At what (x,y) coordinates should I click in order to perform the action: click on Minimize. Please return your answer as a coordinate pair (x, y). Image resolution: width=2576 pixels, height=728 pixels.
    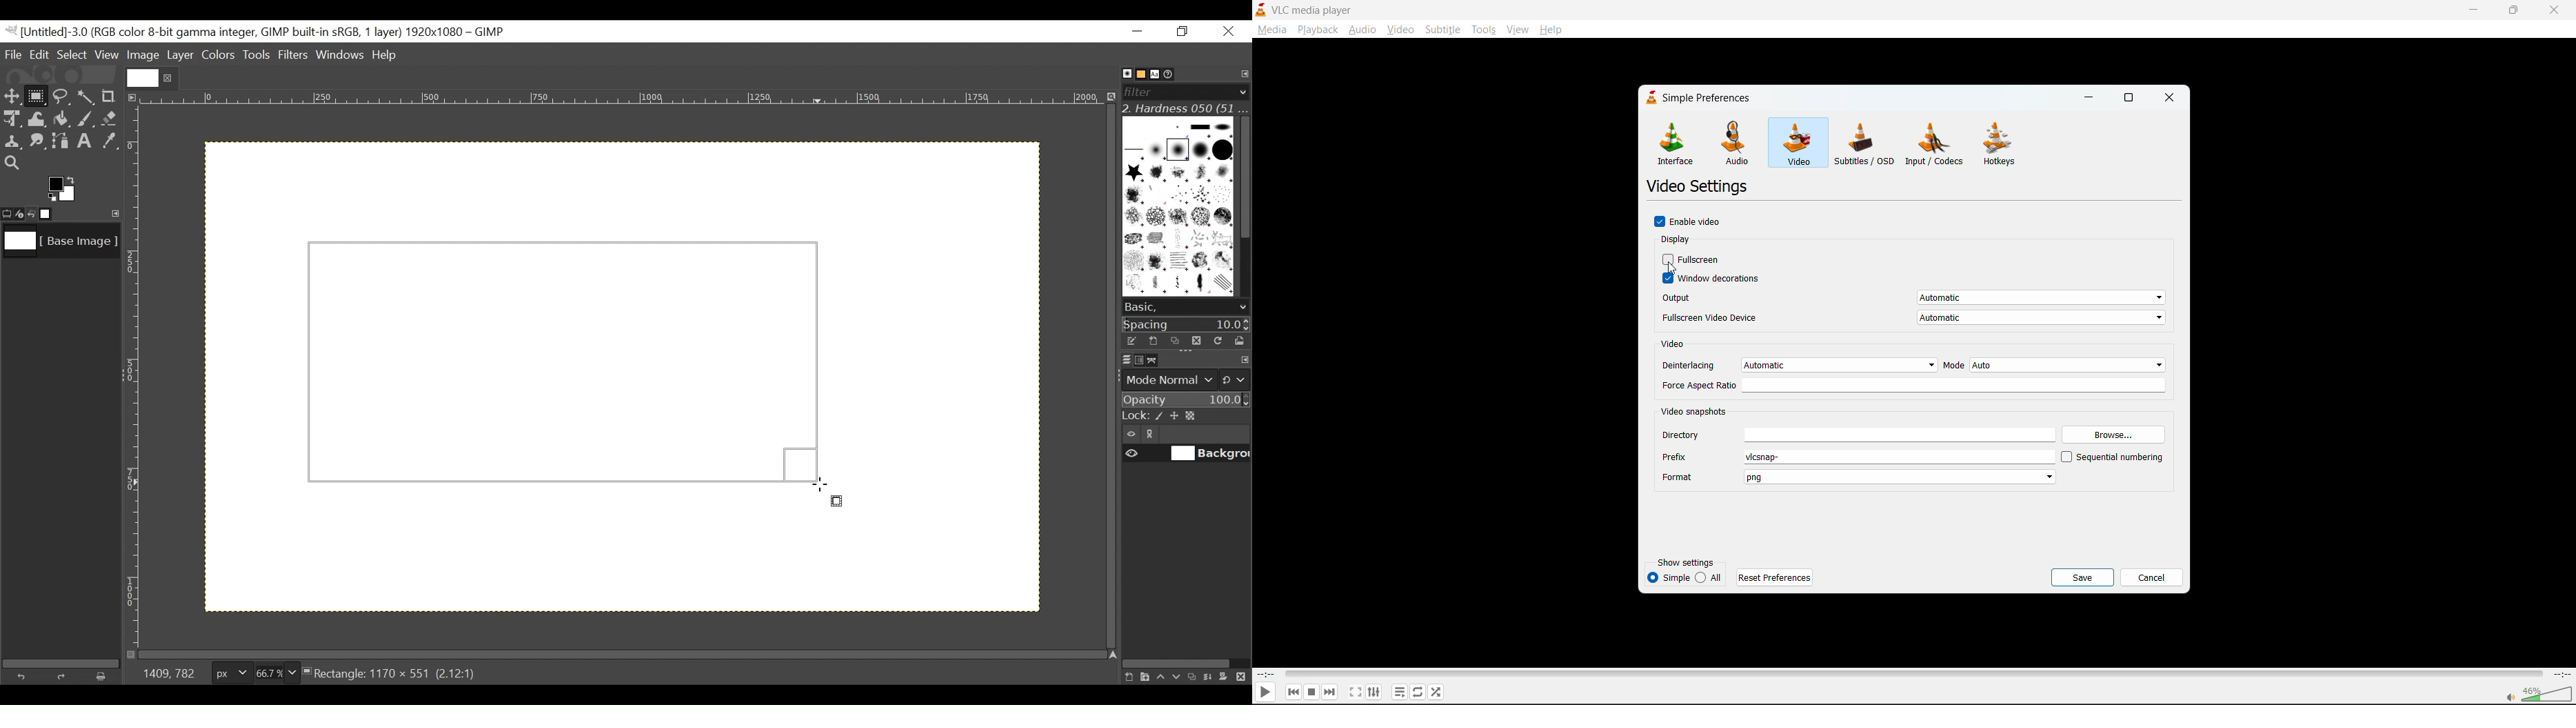
    Looking at the image, I should click on (1139, 31).